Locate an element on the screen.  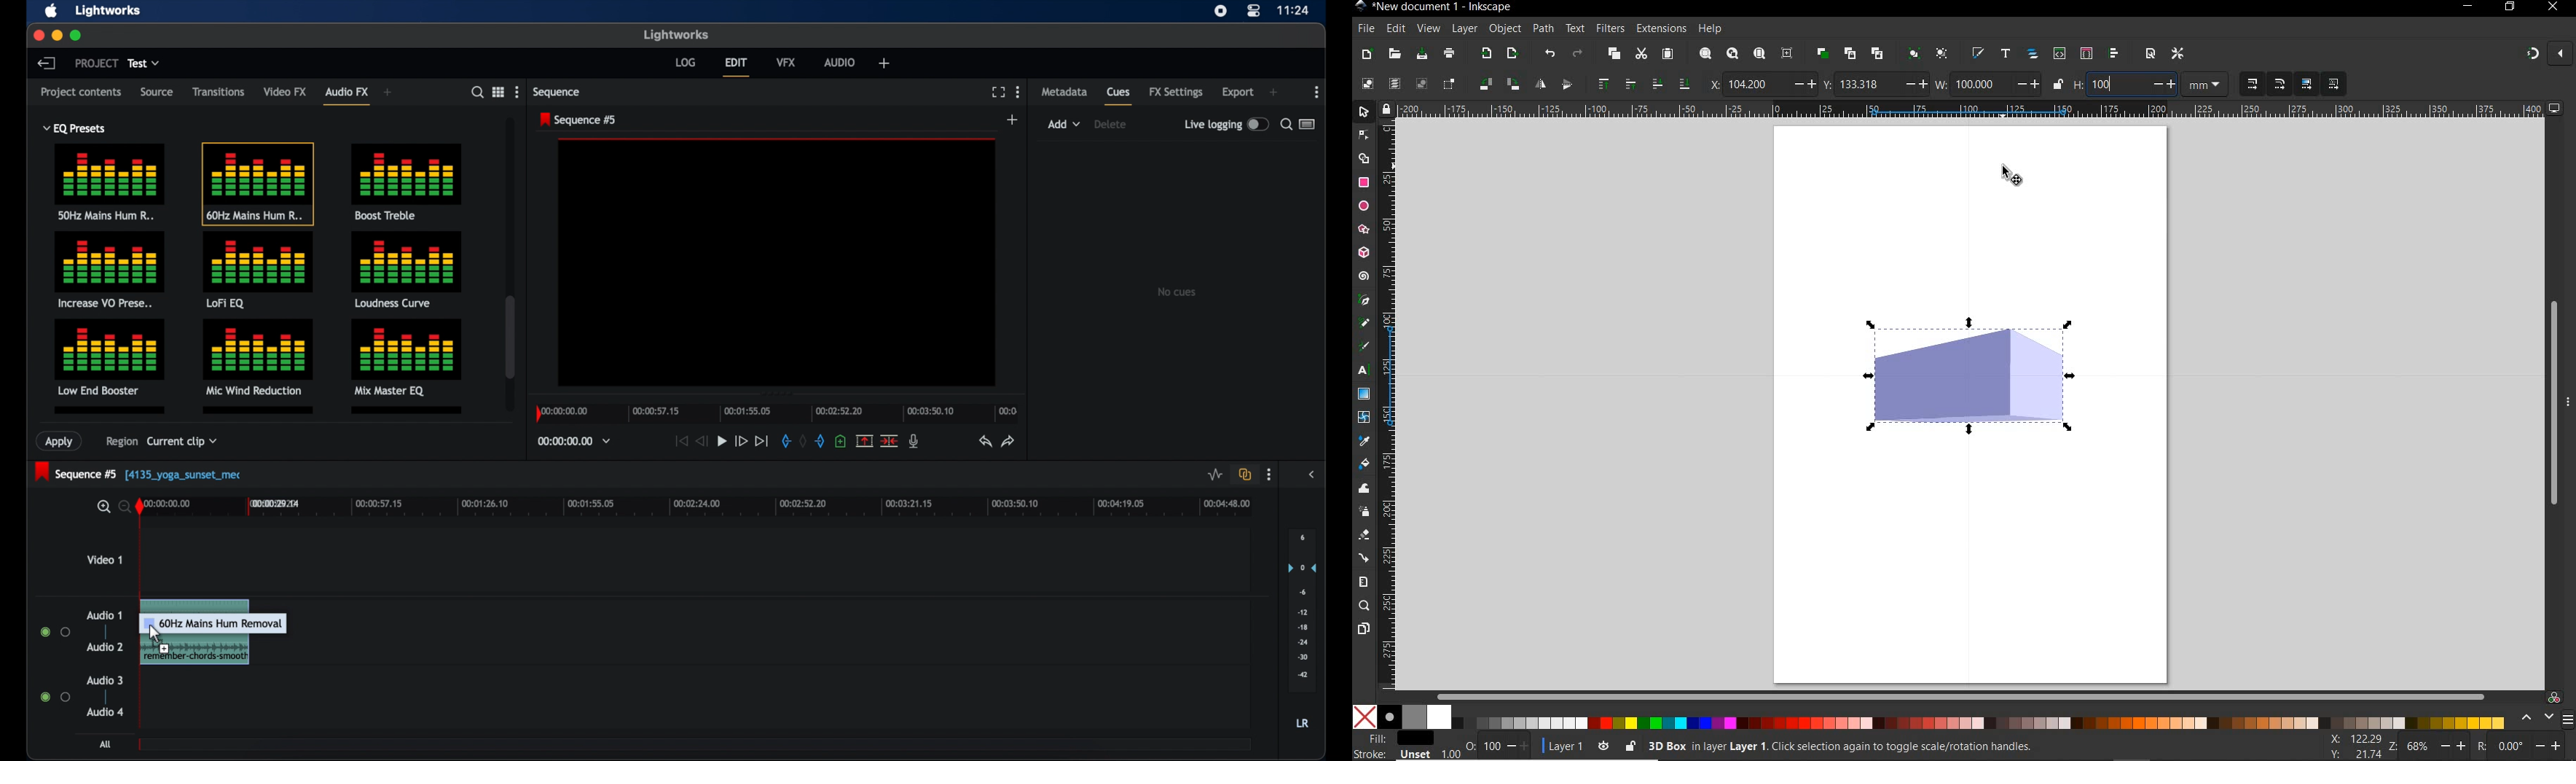
toggle auto track sync is located at coordinates (1245, 474).